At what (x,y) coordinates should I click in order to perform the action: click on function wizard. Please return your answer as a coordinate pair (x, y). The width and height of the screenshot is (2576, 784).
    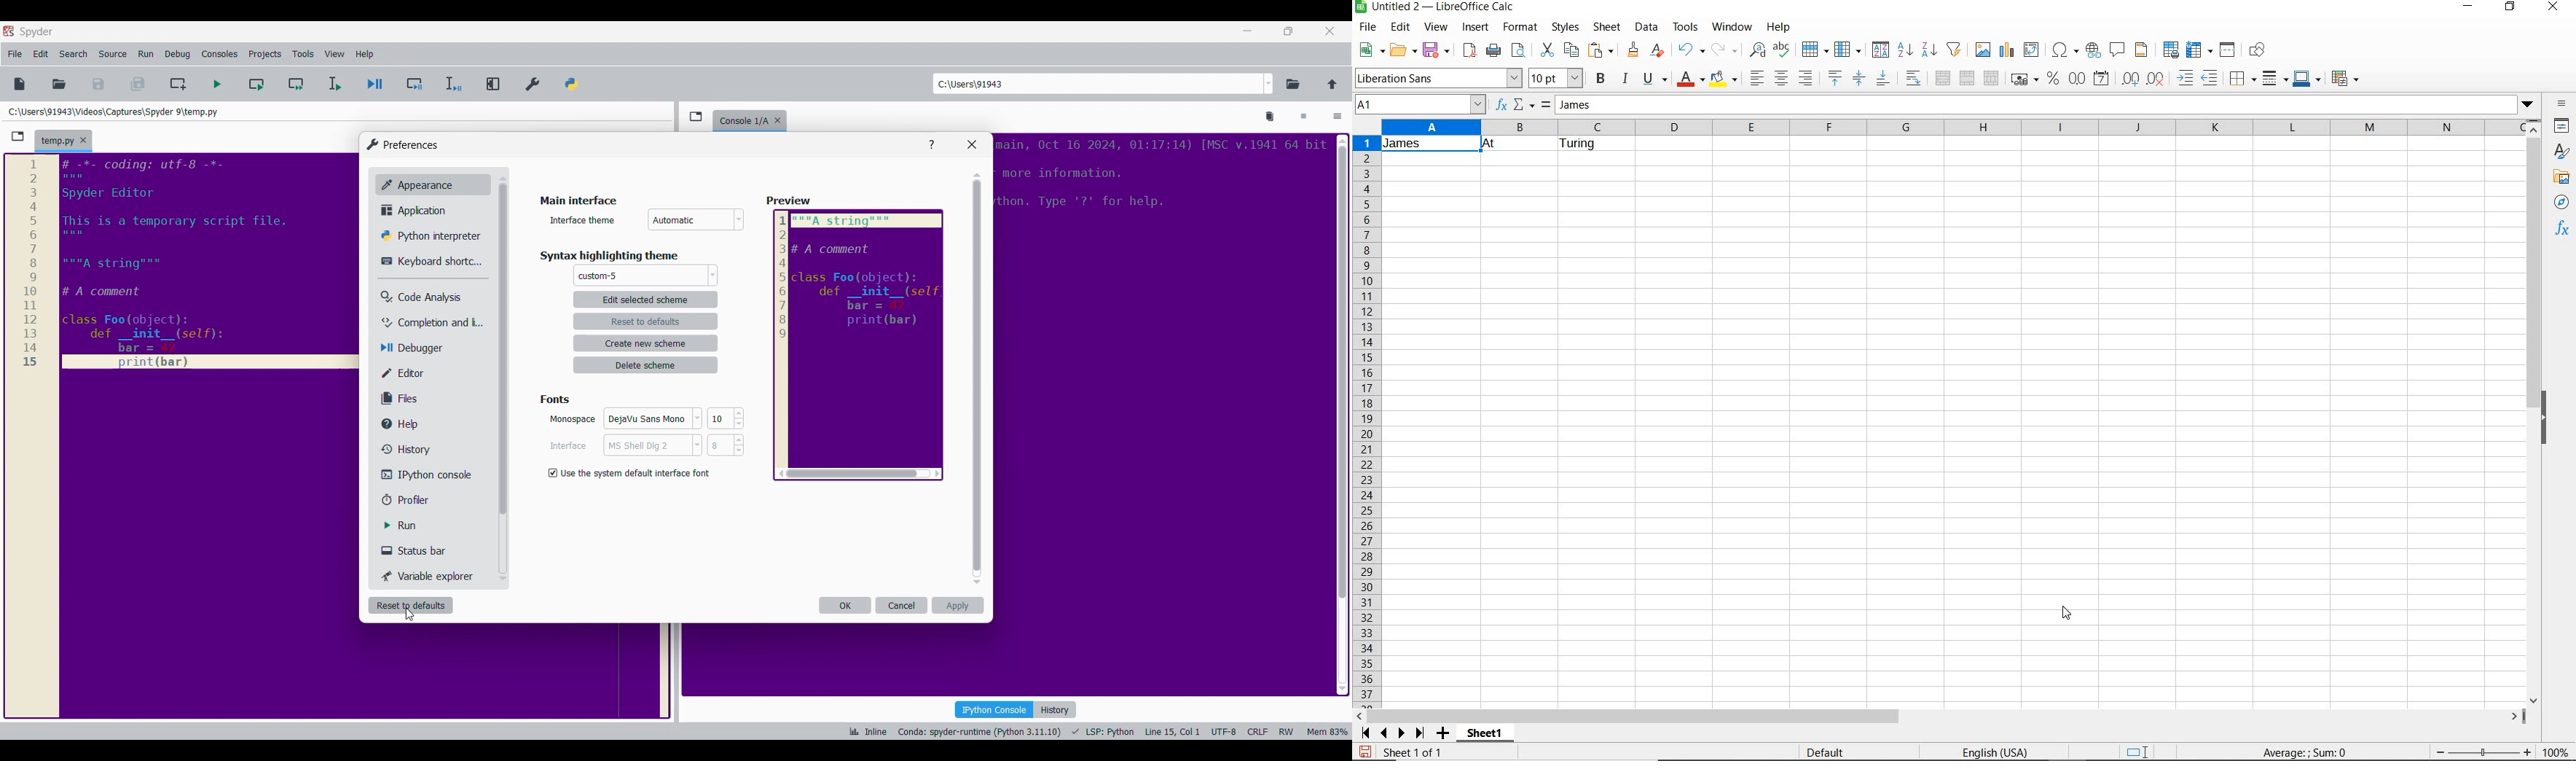
    Looking at the image, I should click on (1503, 106).